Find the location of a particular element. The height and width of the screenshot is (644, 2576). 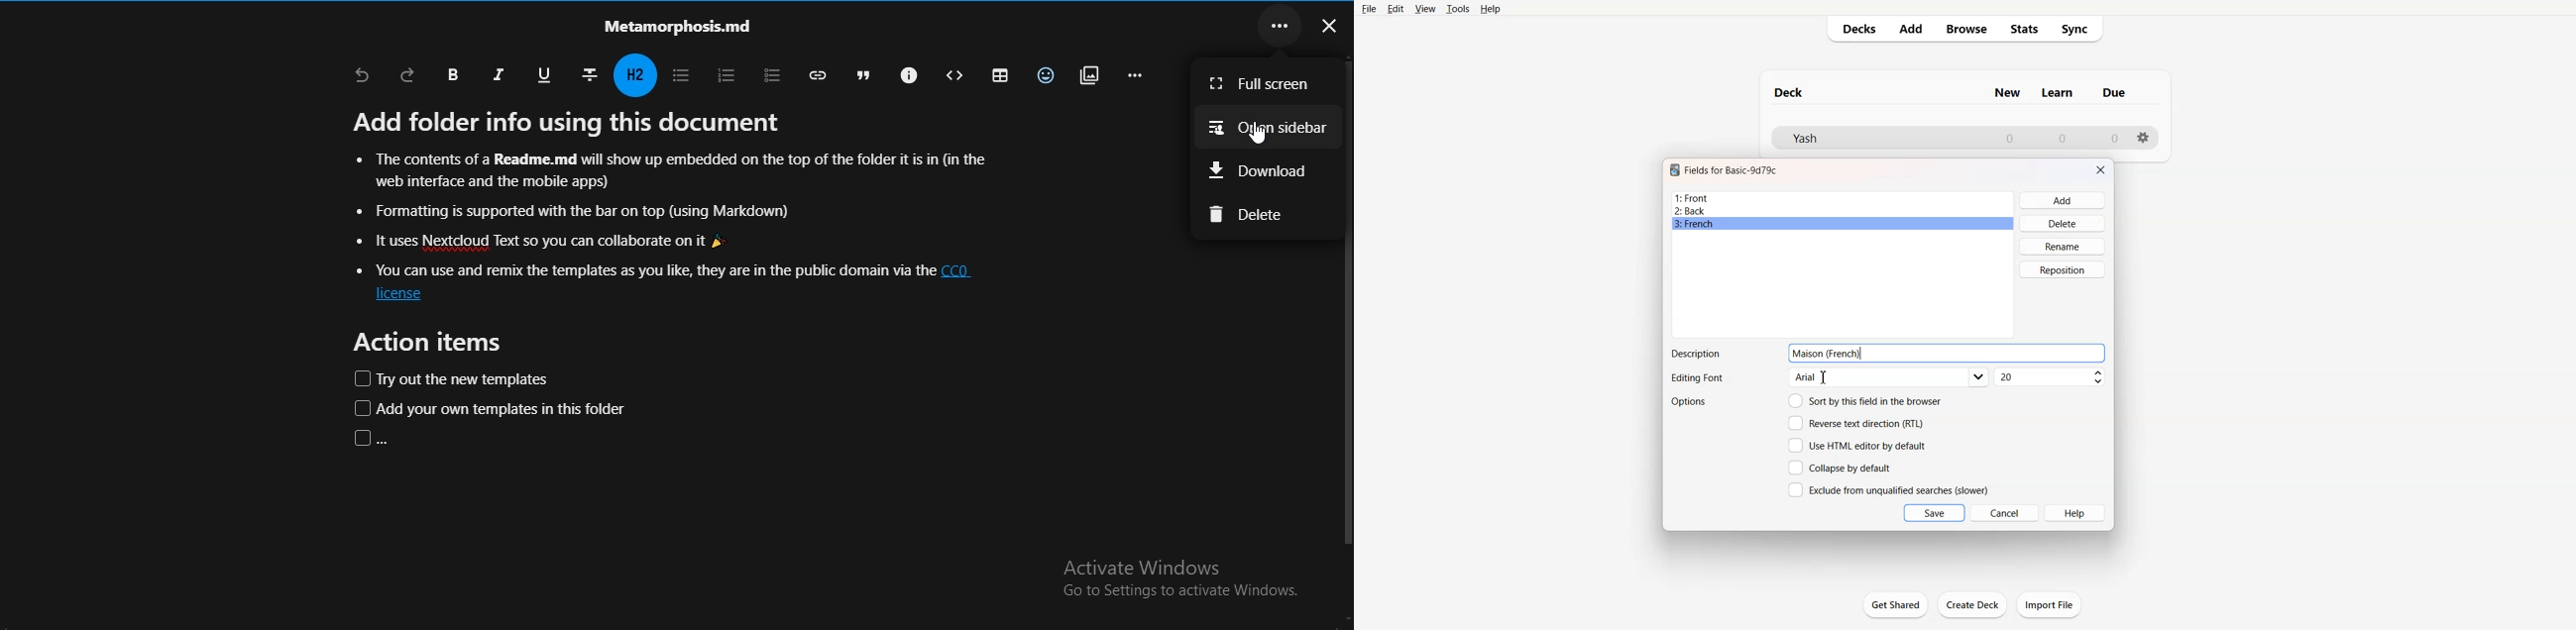

underline is located at coordinates (547, 76).